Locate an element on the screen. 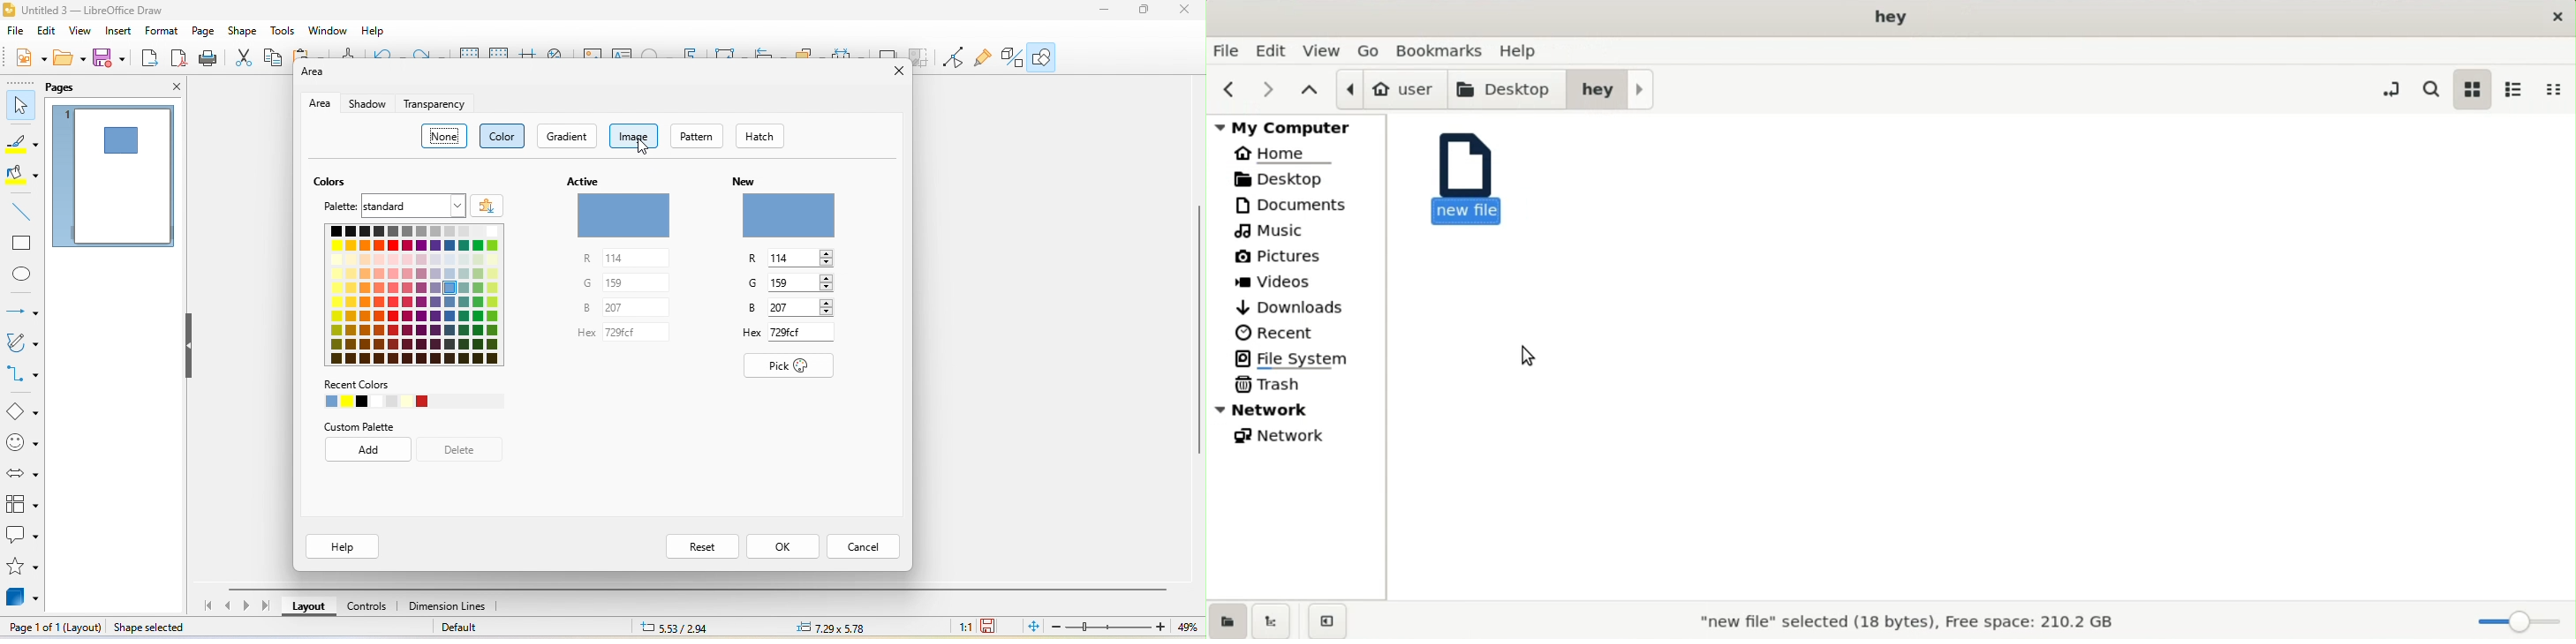  callout shape is located at coordinates (22, 537).